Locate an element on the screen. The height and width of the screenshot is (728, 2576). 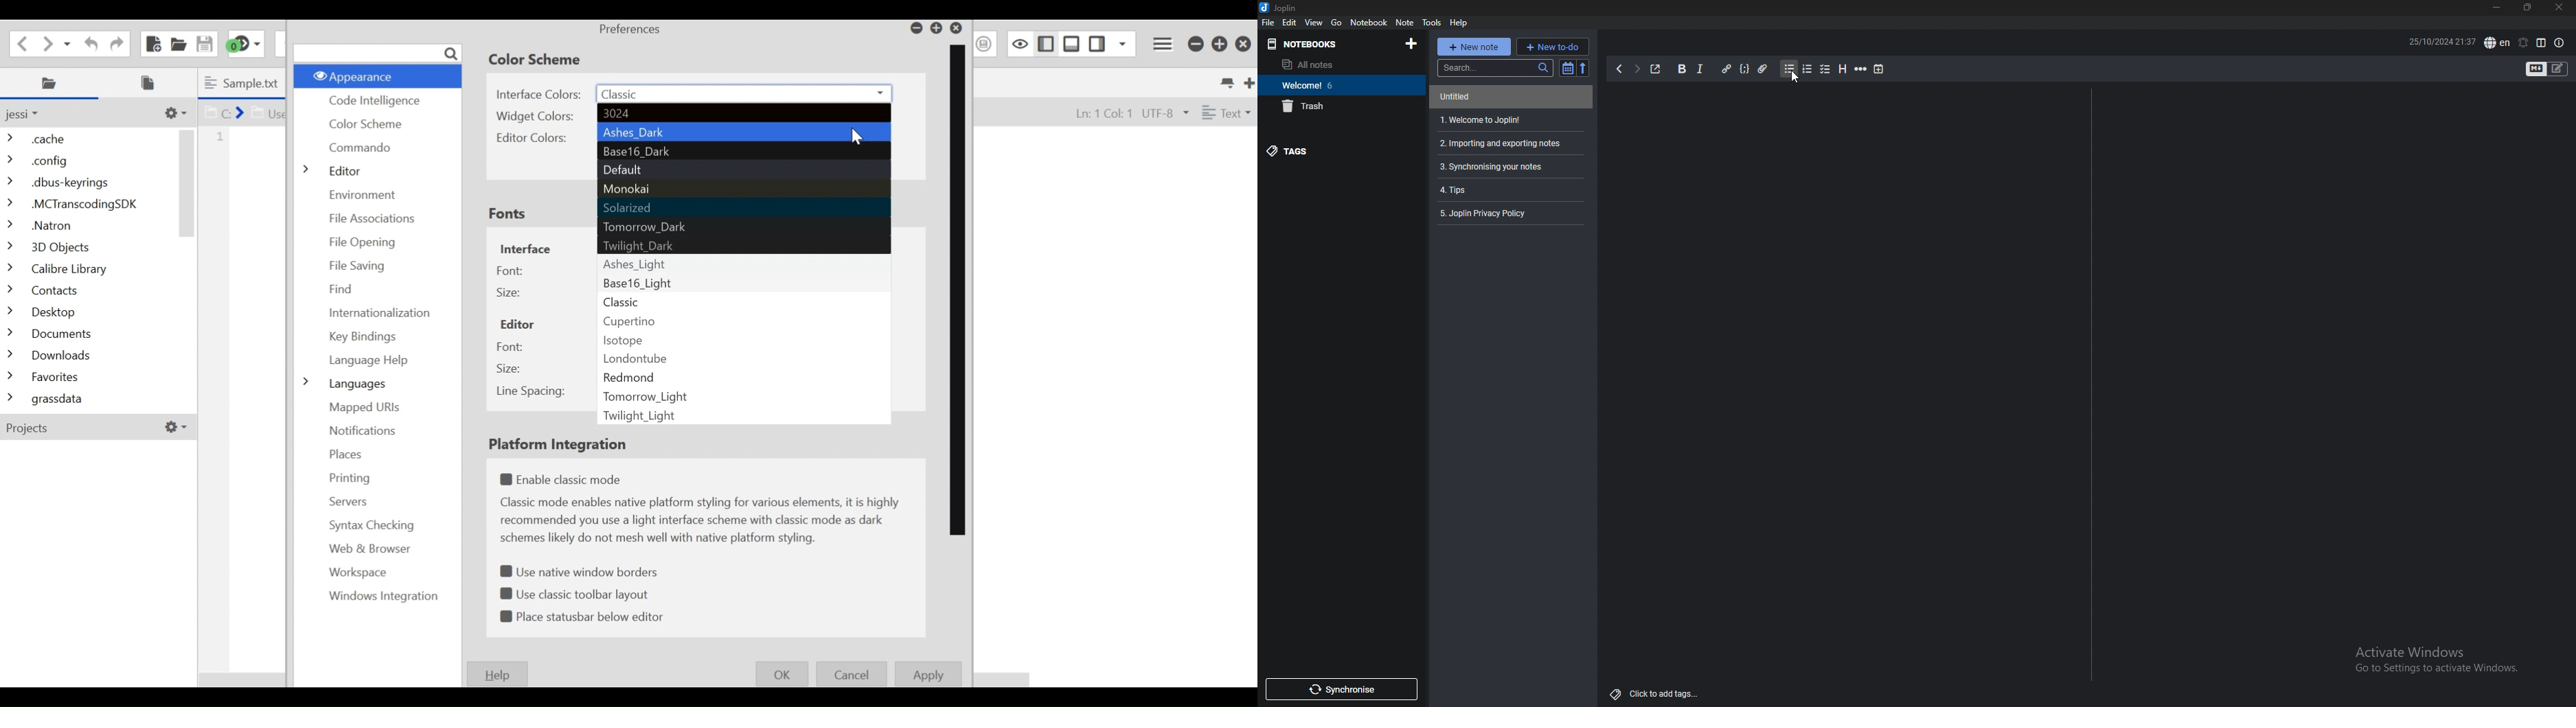
reverse sort order is located at coordinates (1584, 66).